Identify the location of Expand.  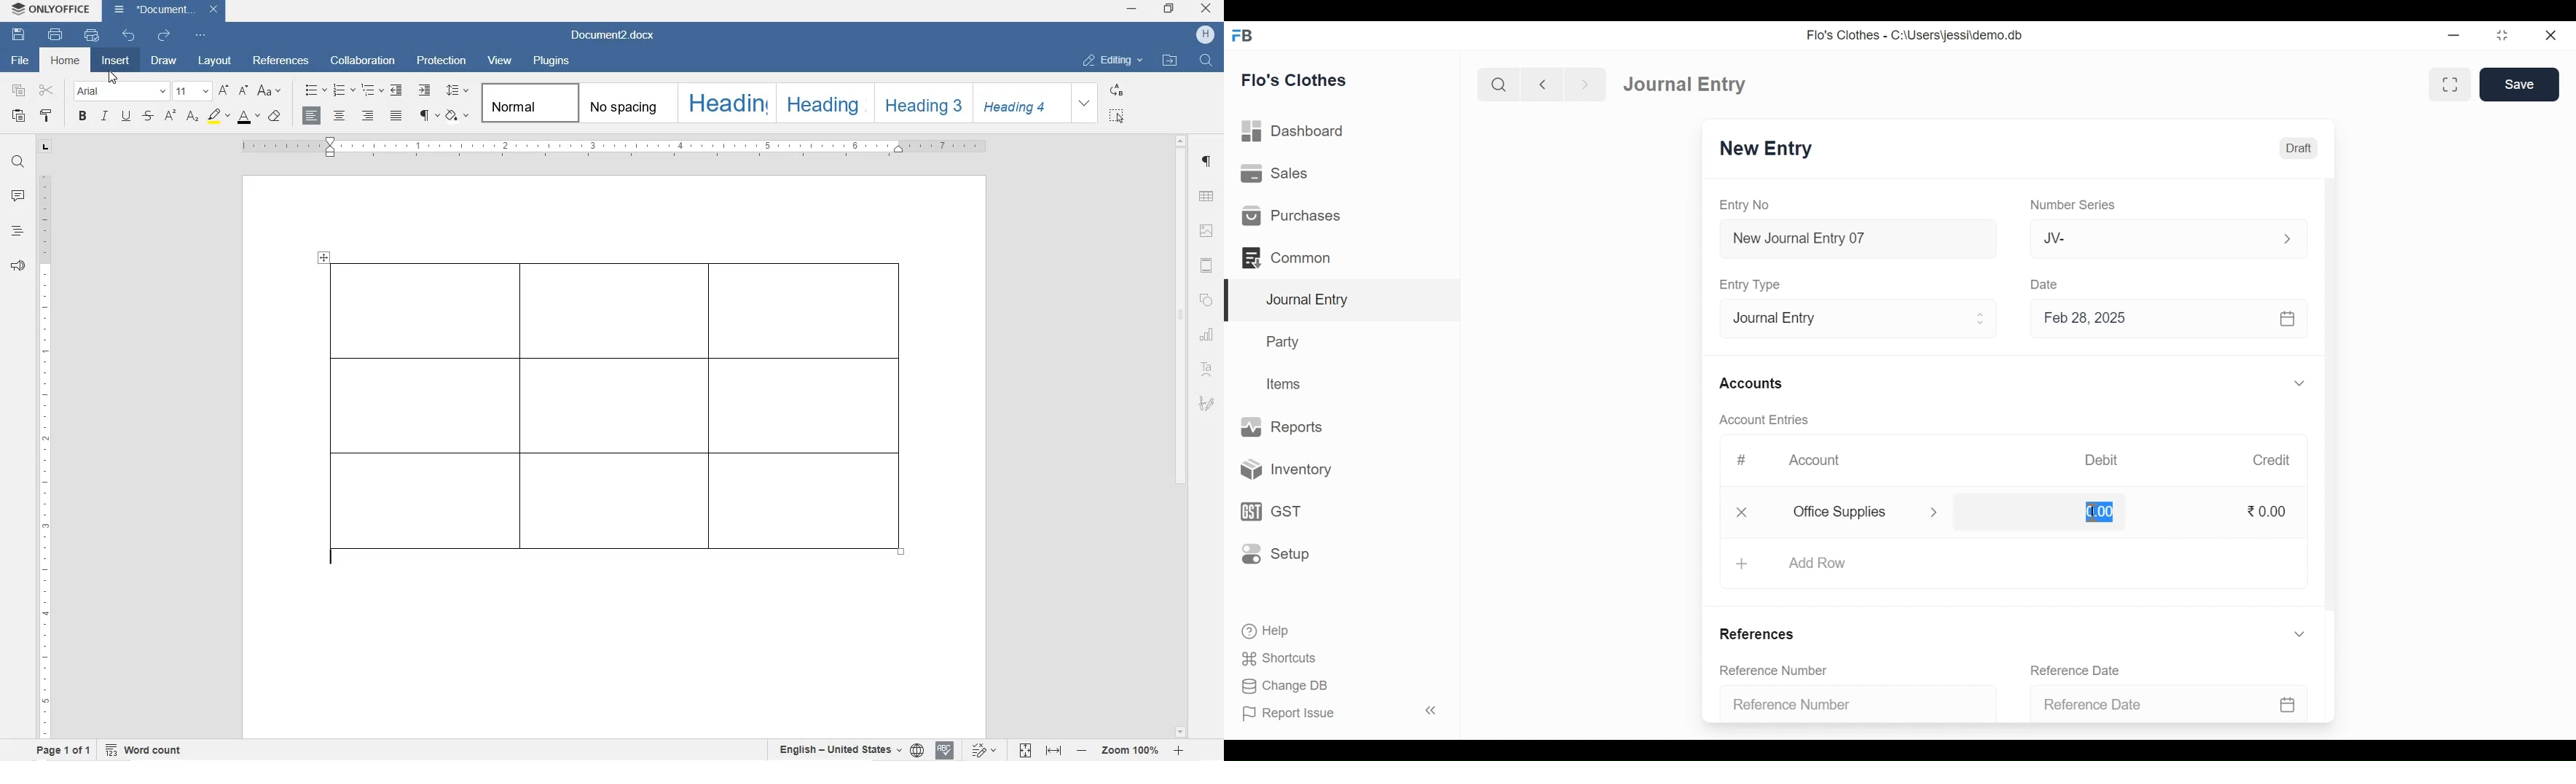
(2286, 239).